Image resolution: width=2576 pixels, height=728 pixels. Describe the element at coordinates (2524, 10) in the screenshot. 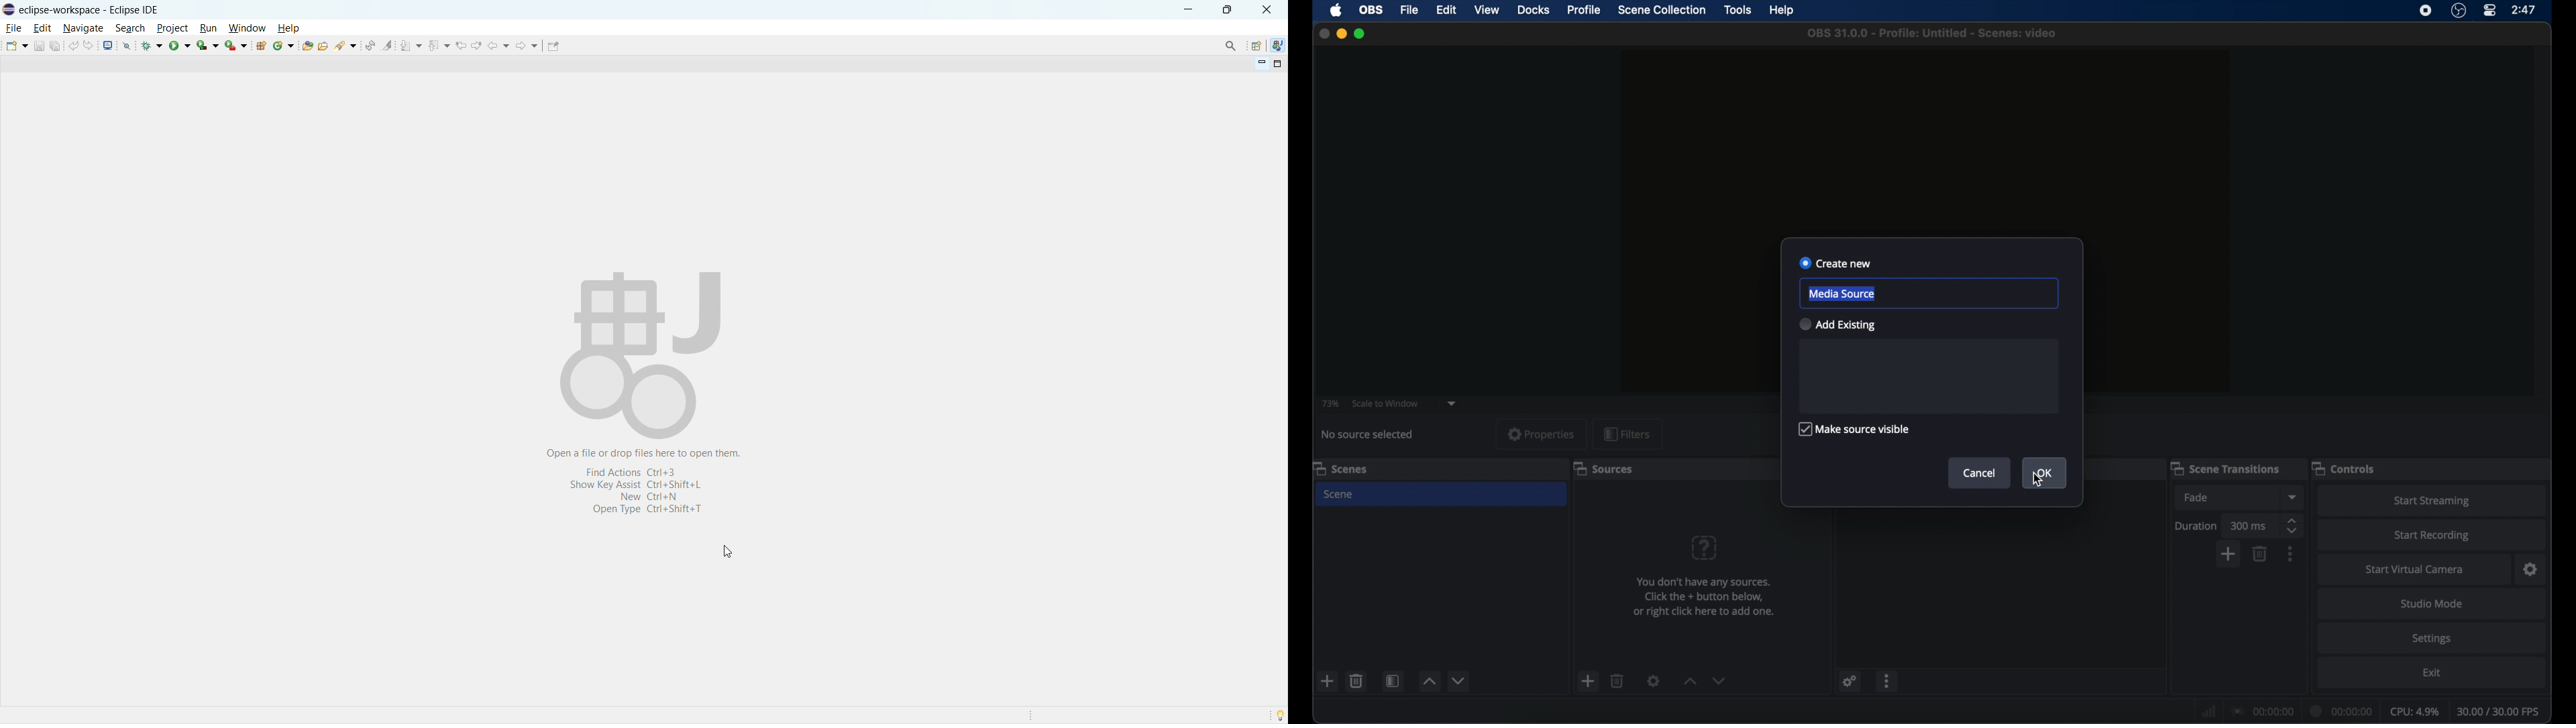

I see `time` at that location.